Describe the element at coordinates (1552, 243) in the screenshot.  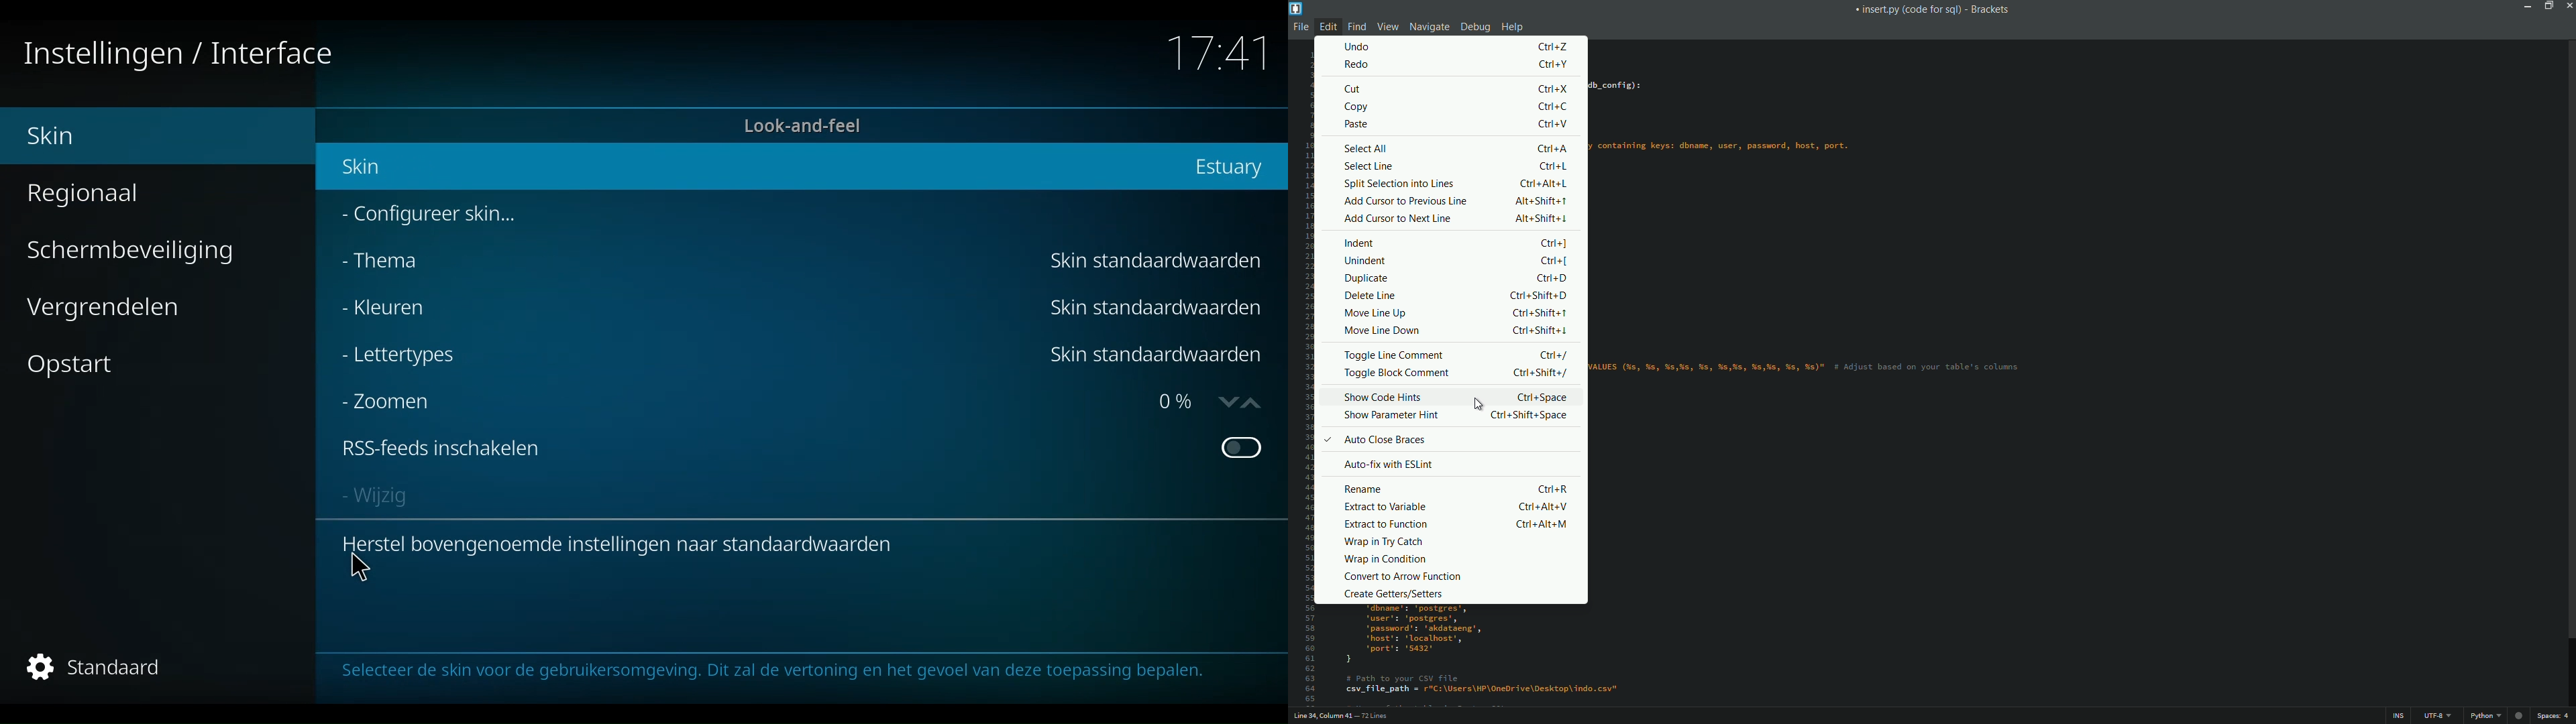
I see `keyboard shortcut` at that location.